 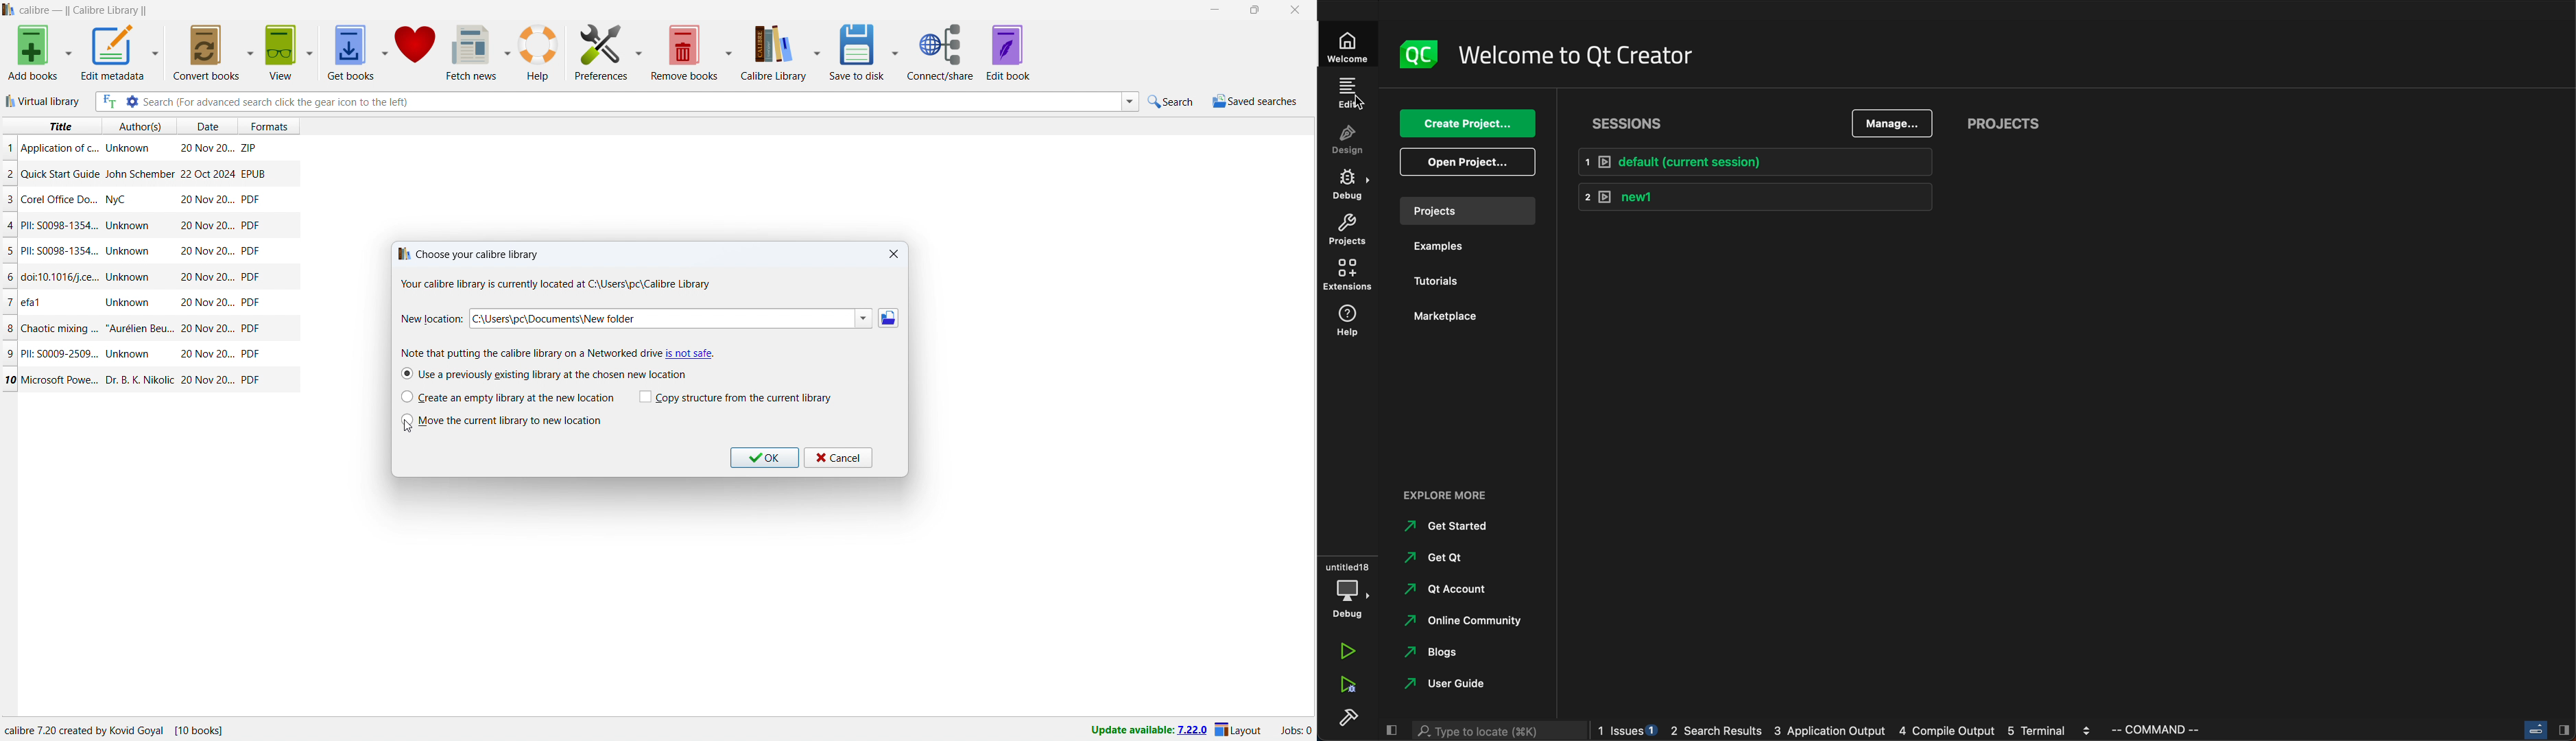 I want to click on maximize, so click(x=1254, y=10).